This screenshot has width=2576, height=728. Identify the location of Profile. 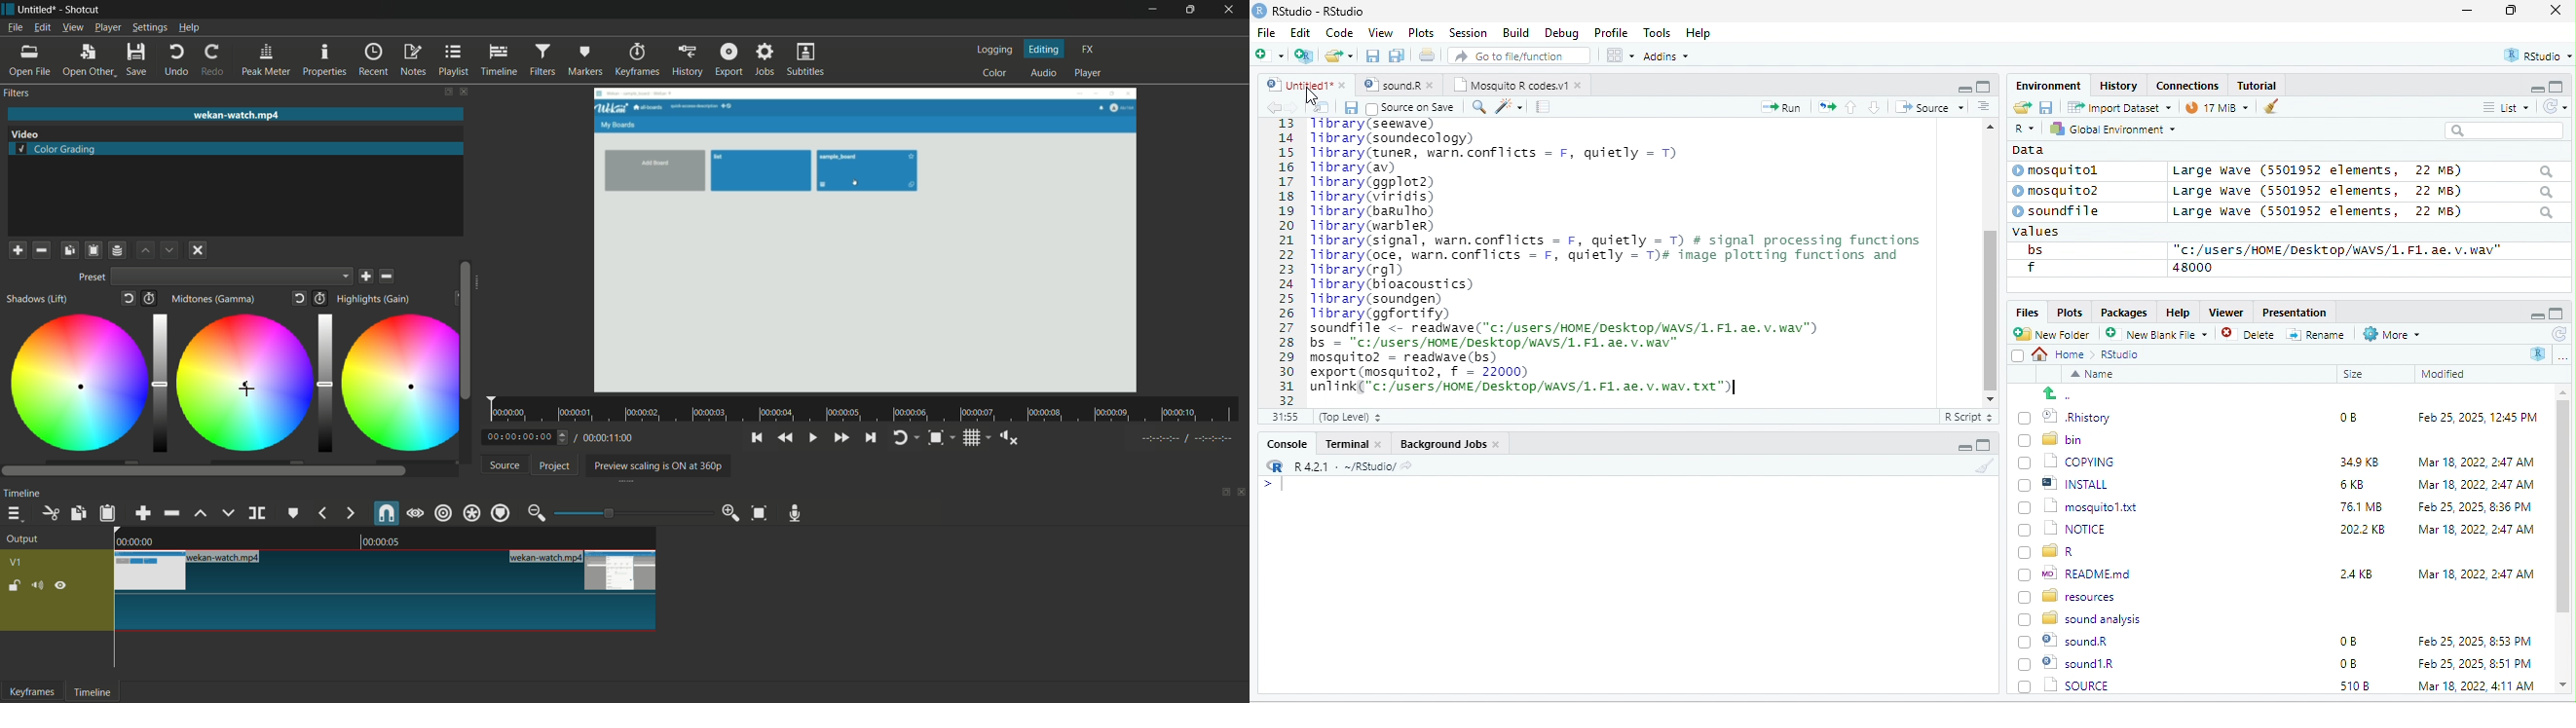
(1611, 33).